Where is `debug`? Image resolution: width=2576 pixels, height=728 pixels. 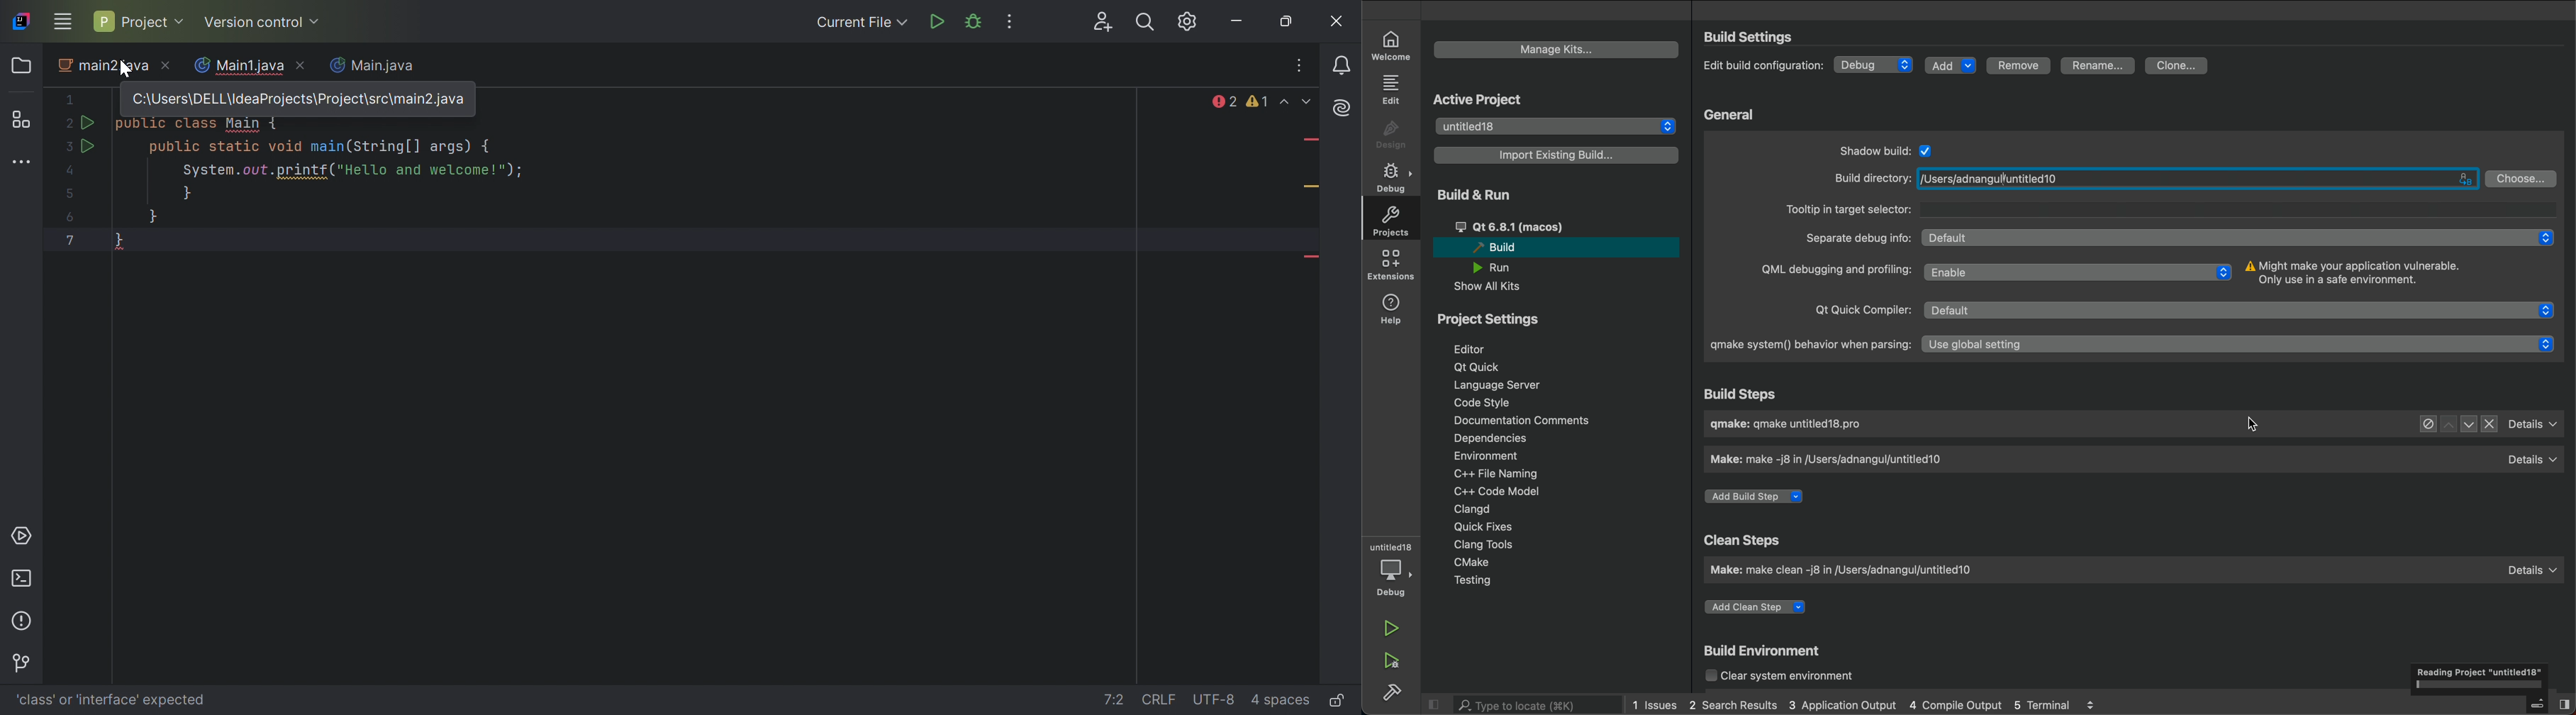 debug is located at coordinates (1392, 578).